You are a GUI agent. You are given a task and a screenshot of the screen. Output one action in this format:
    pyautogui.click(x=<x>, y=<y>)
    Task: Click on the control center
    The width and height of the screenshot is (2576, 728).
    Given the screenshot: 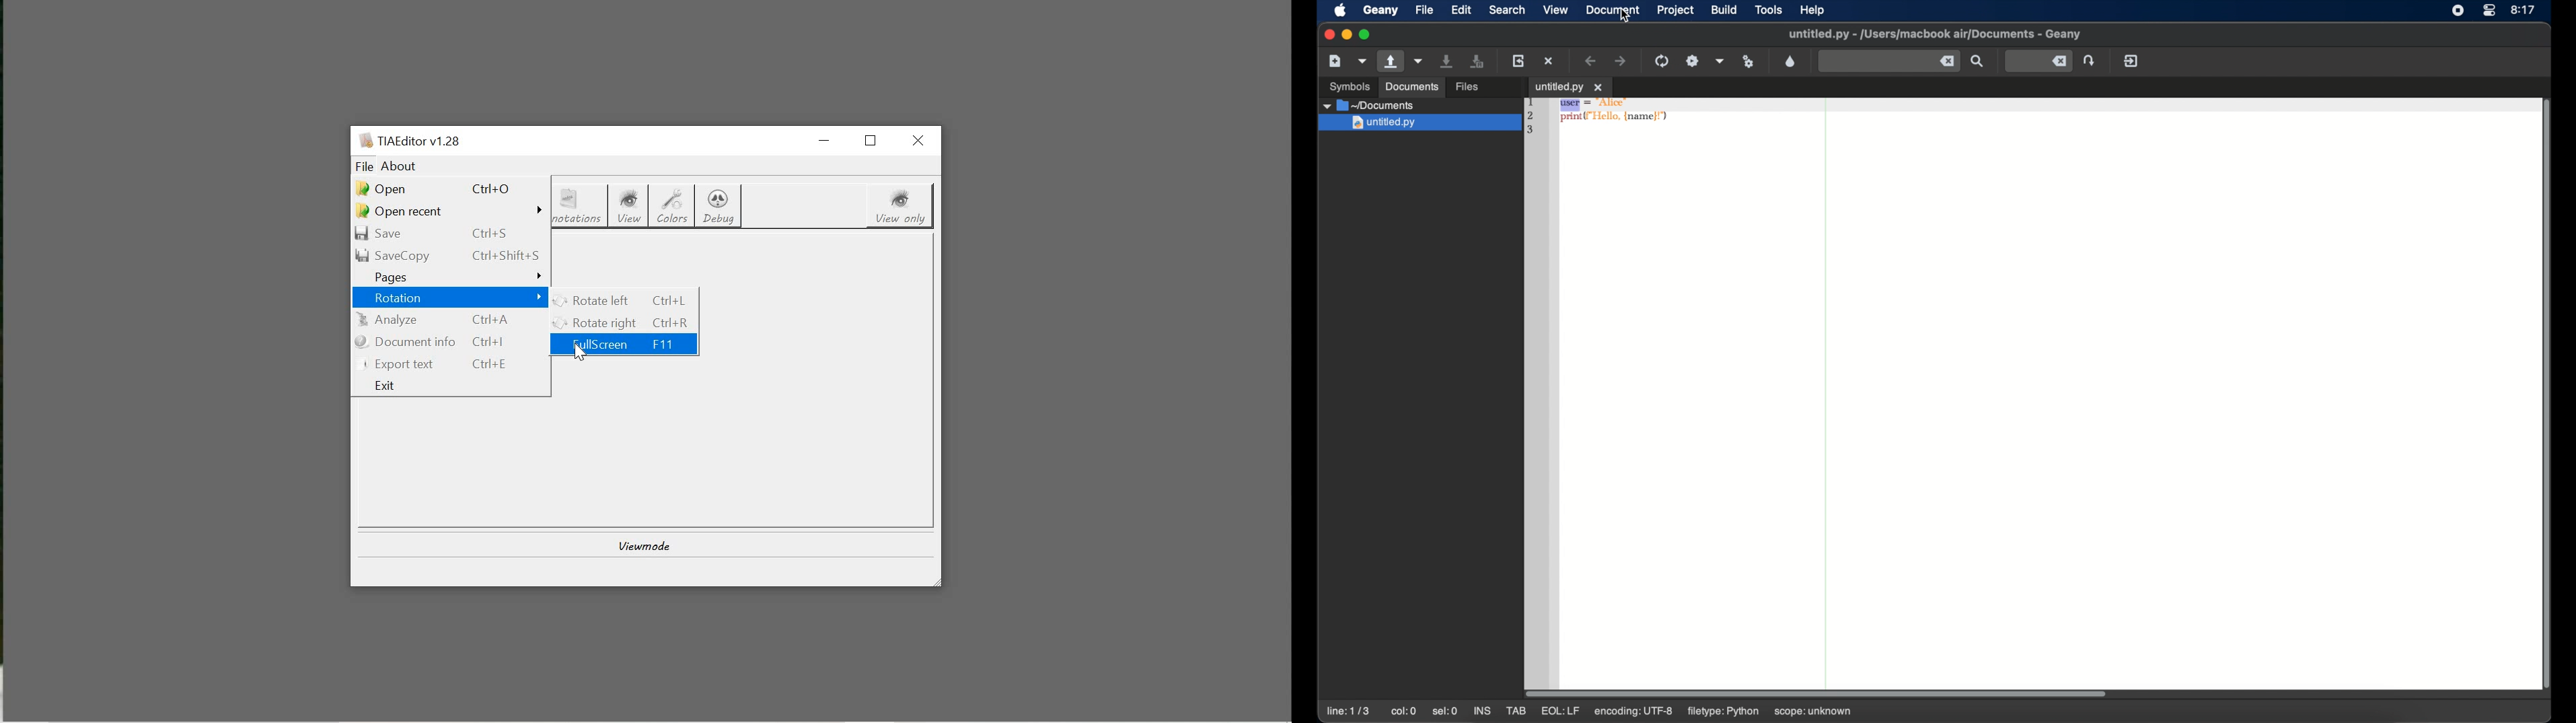 What is the action you would take?
    pyautogui.click(x=2489, y=11)
    